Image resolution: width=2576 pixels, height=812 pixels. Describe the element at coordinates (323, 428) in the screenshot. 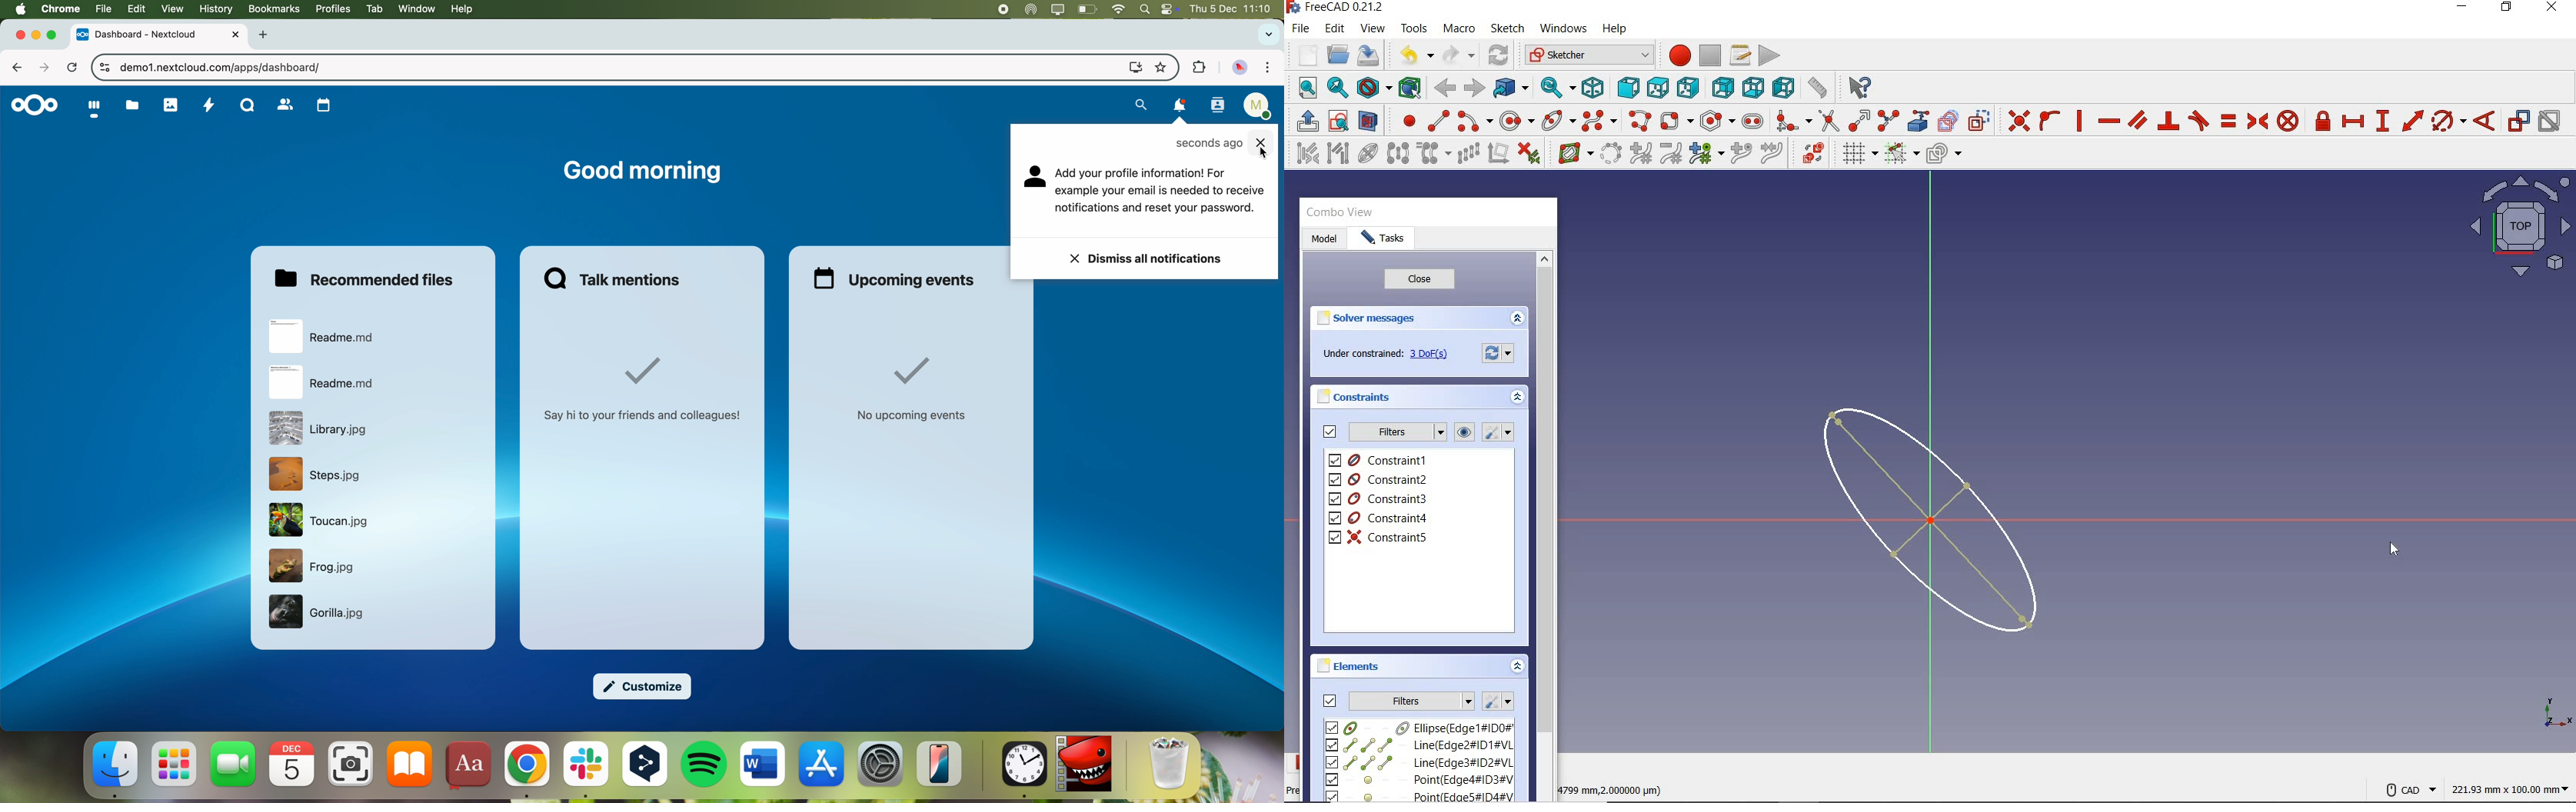

I see `file` at that location.